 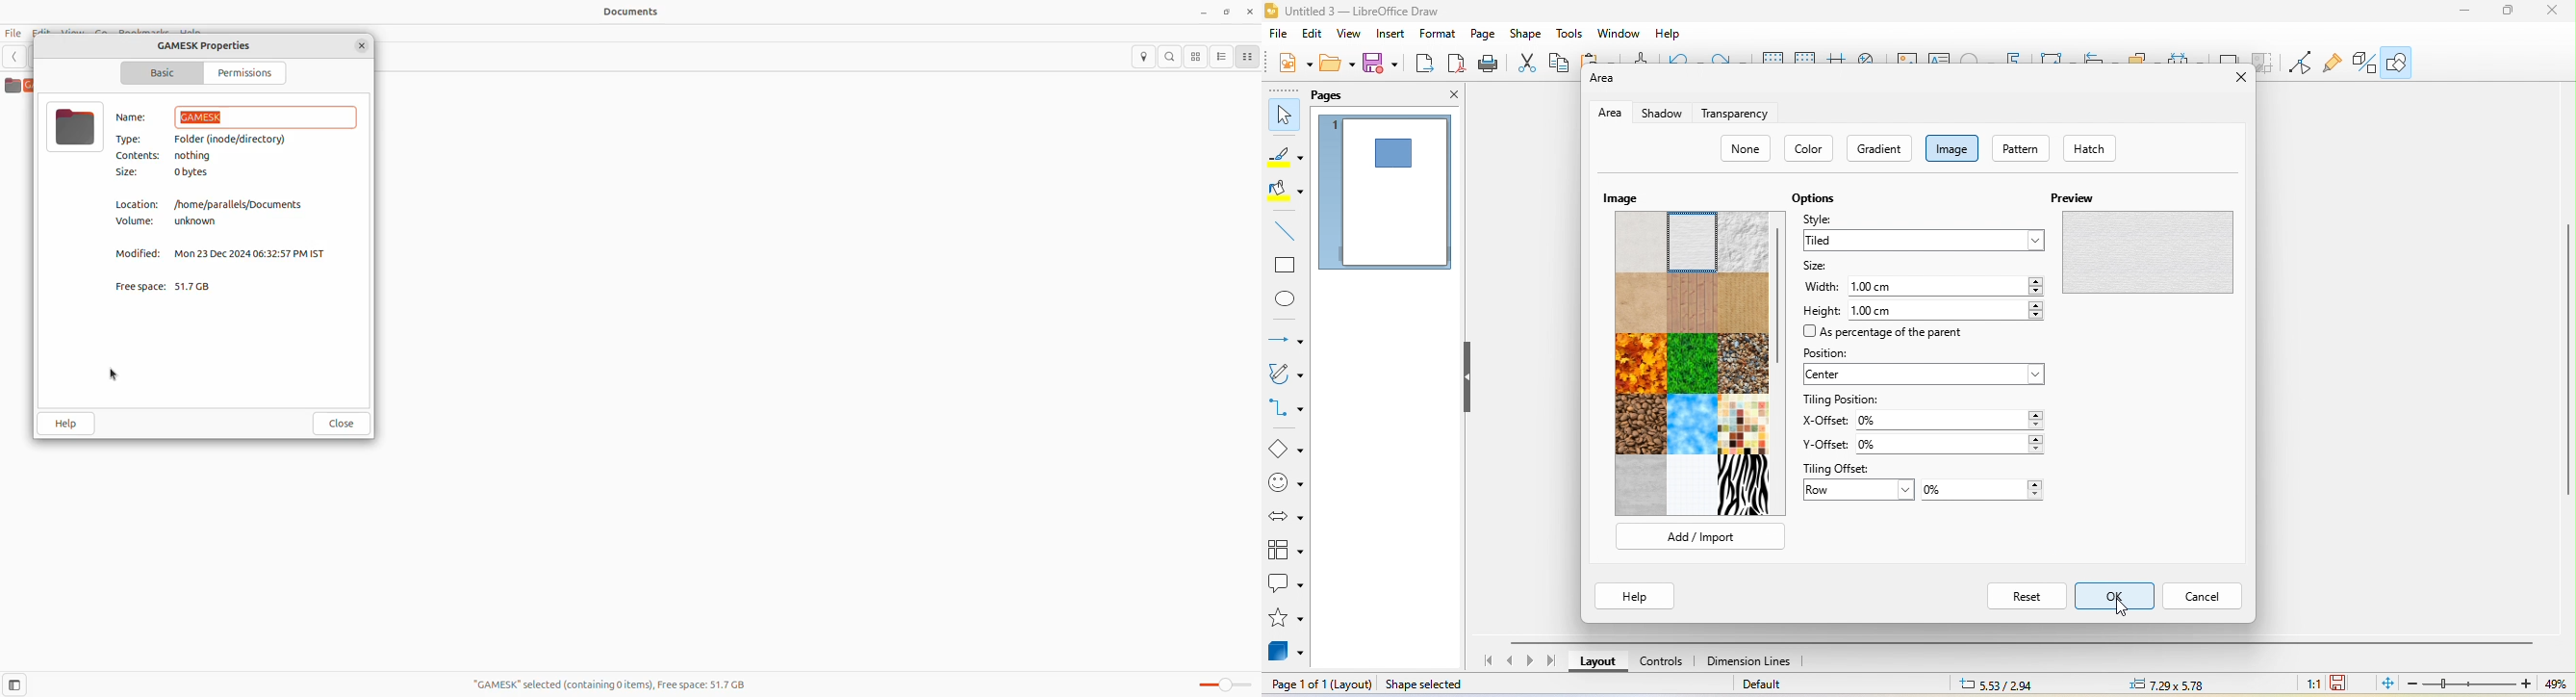 What do you see at coordinates (2365, 63) in the screenshot?
I see `extrusion` at bounding box center [2365, 63].